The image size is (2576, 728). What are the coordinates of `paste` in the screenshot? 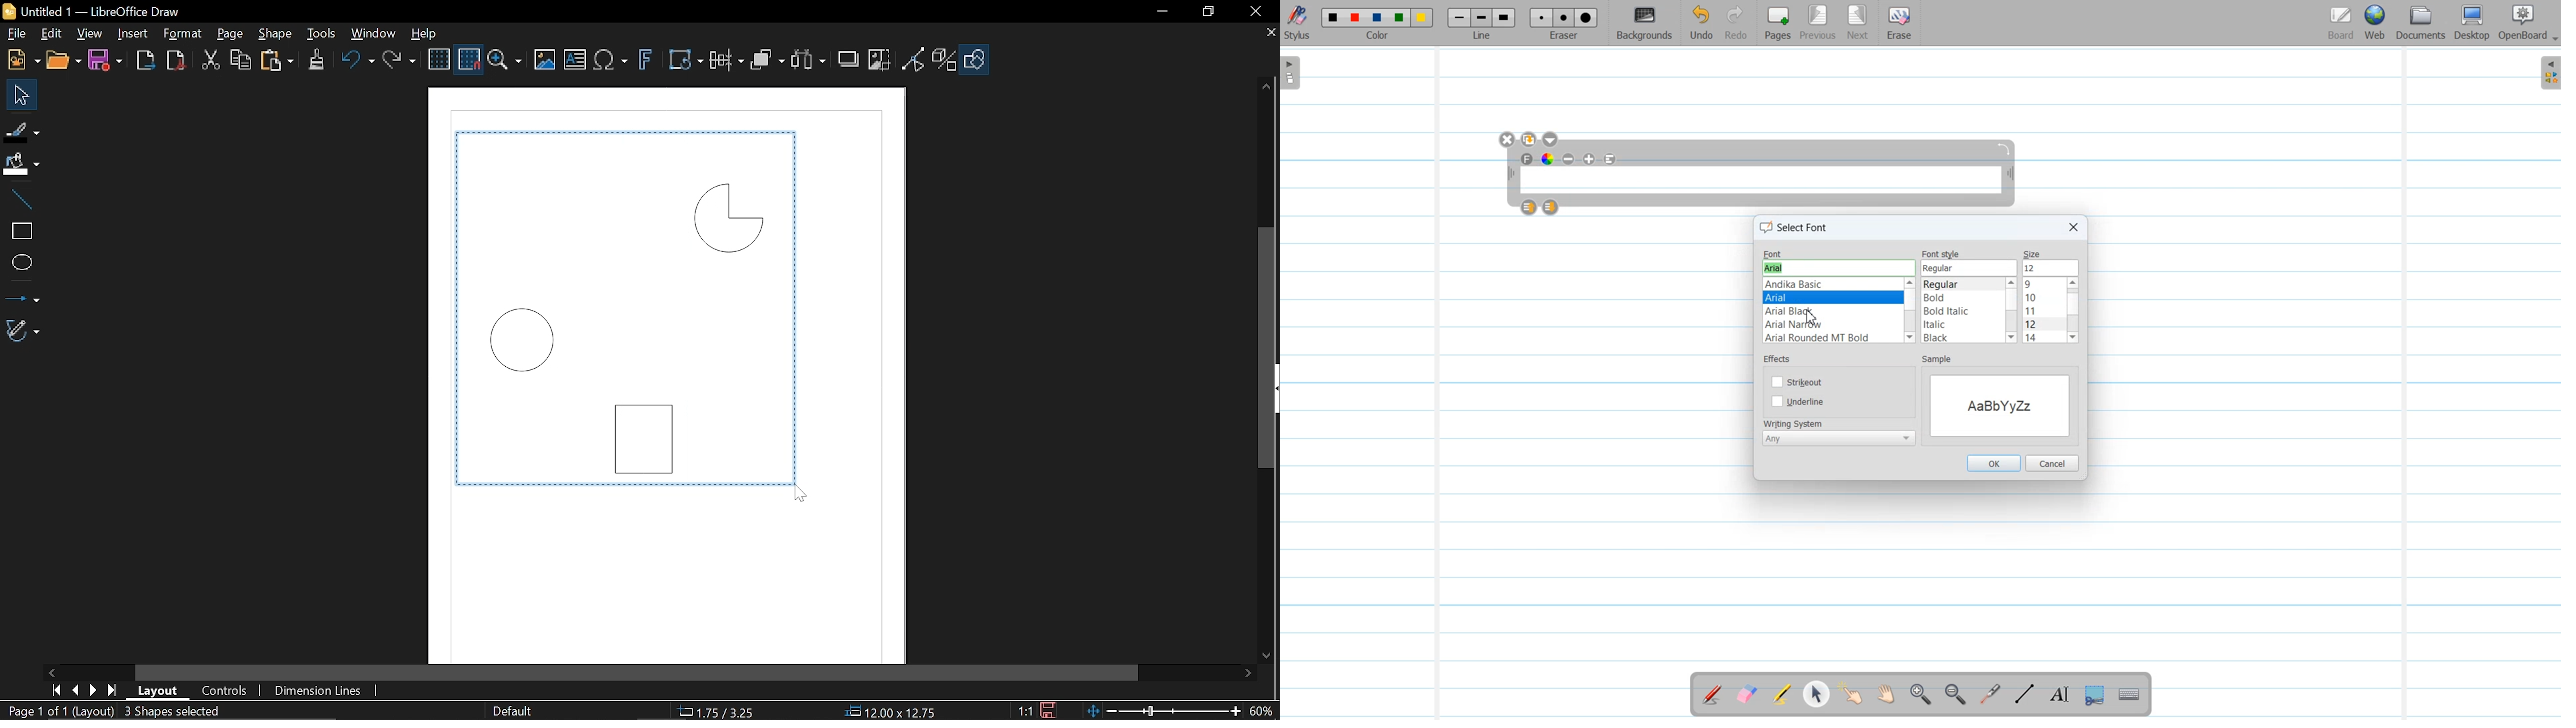 It's located at (279, 60).